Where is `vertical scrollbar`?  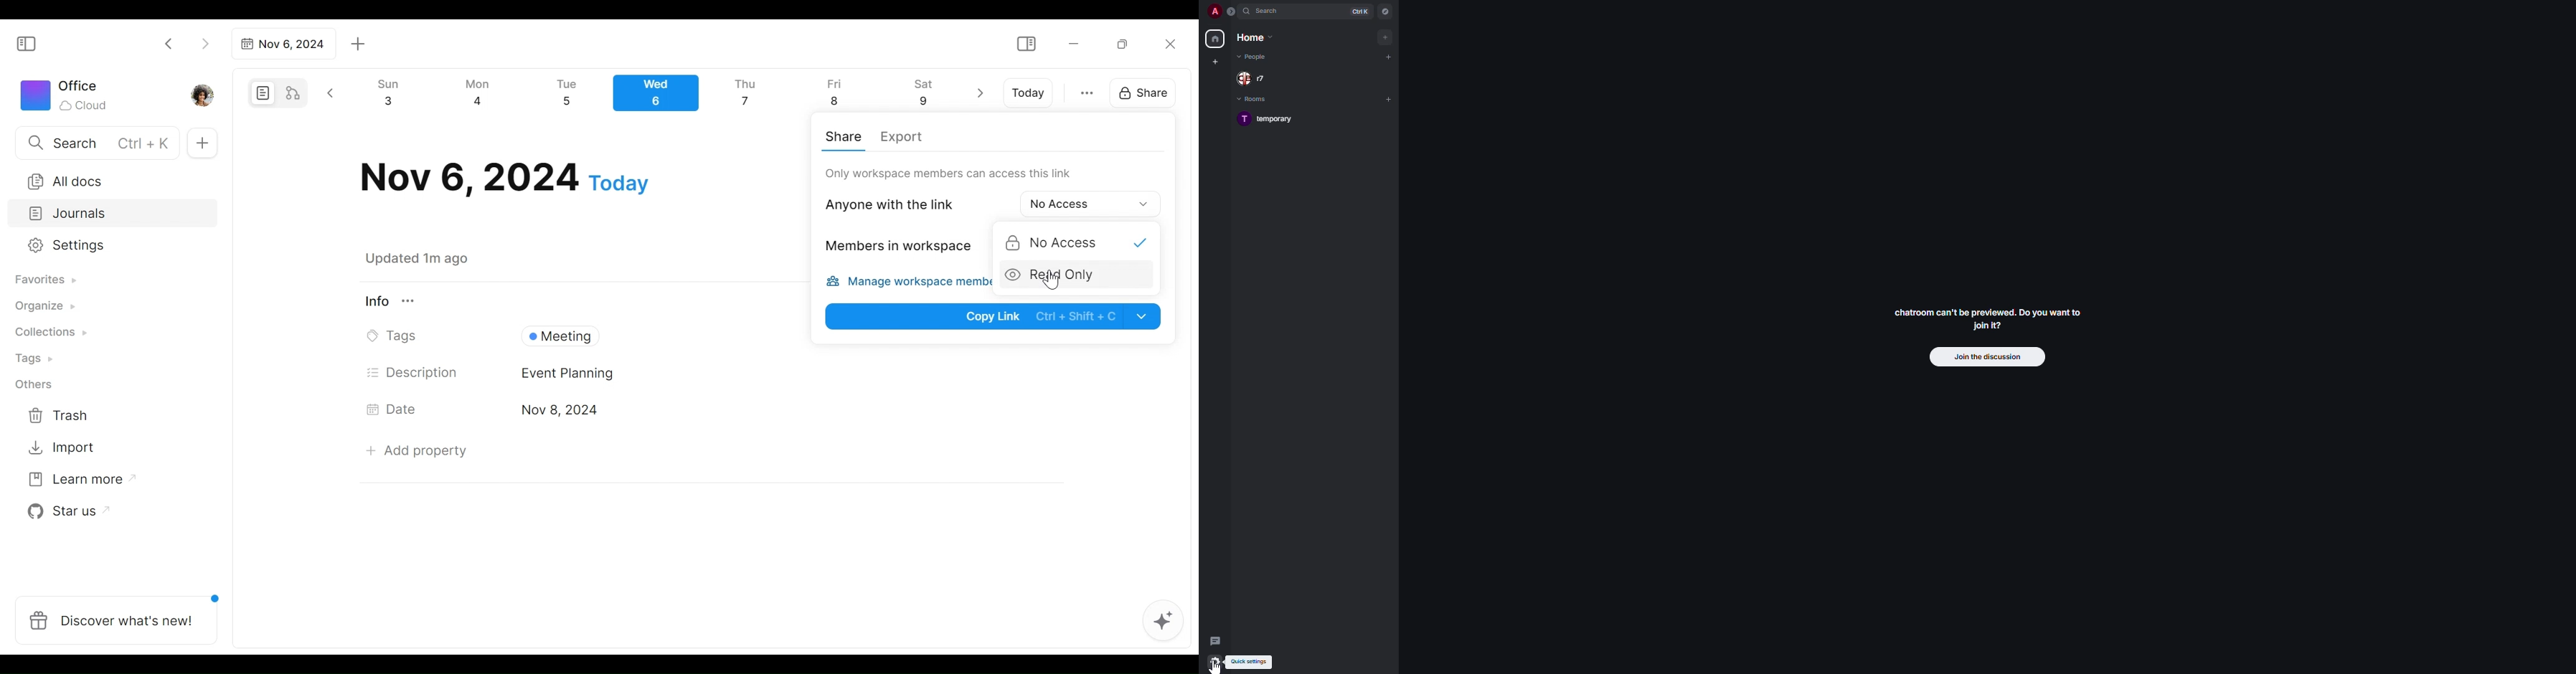 vertical scrollbar is located at coordinates (1187, 354).